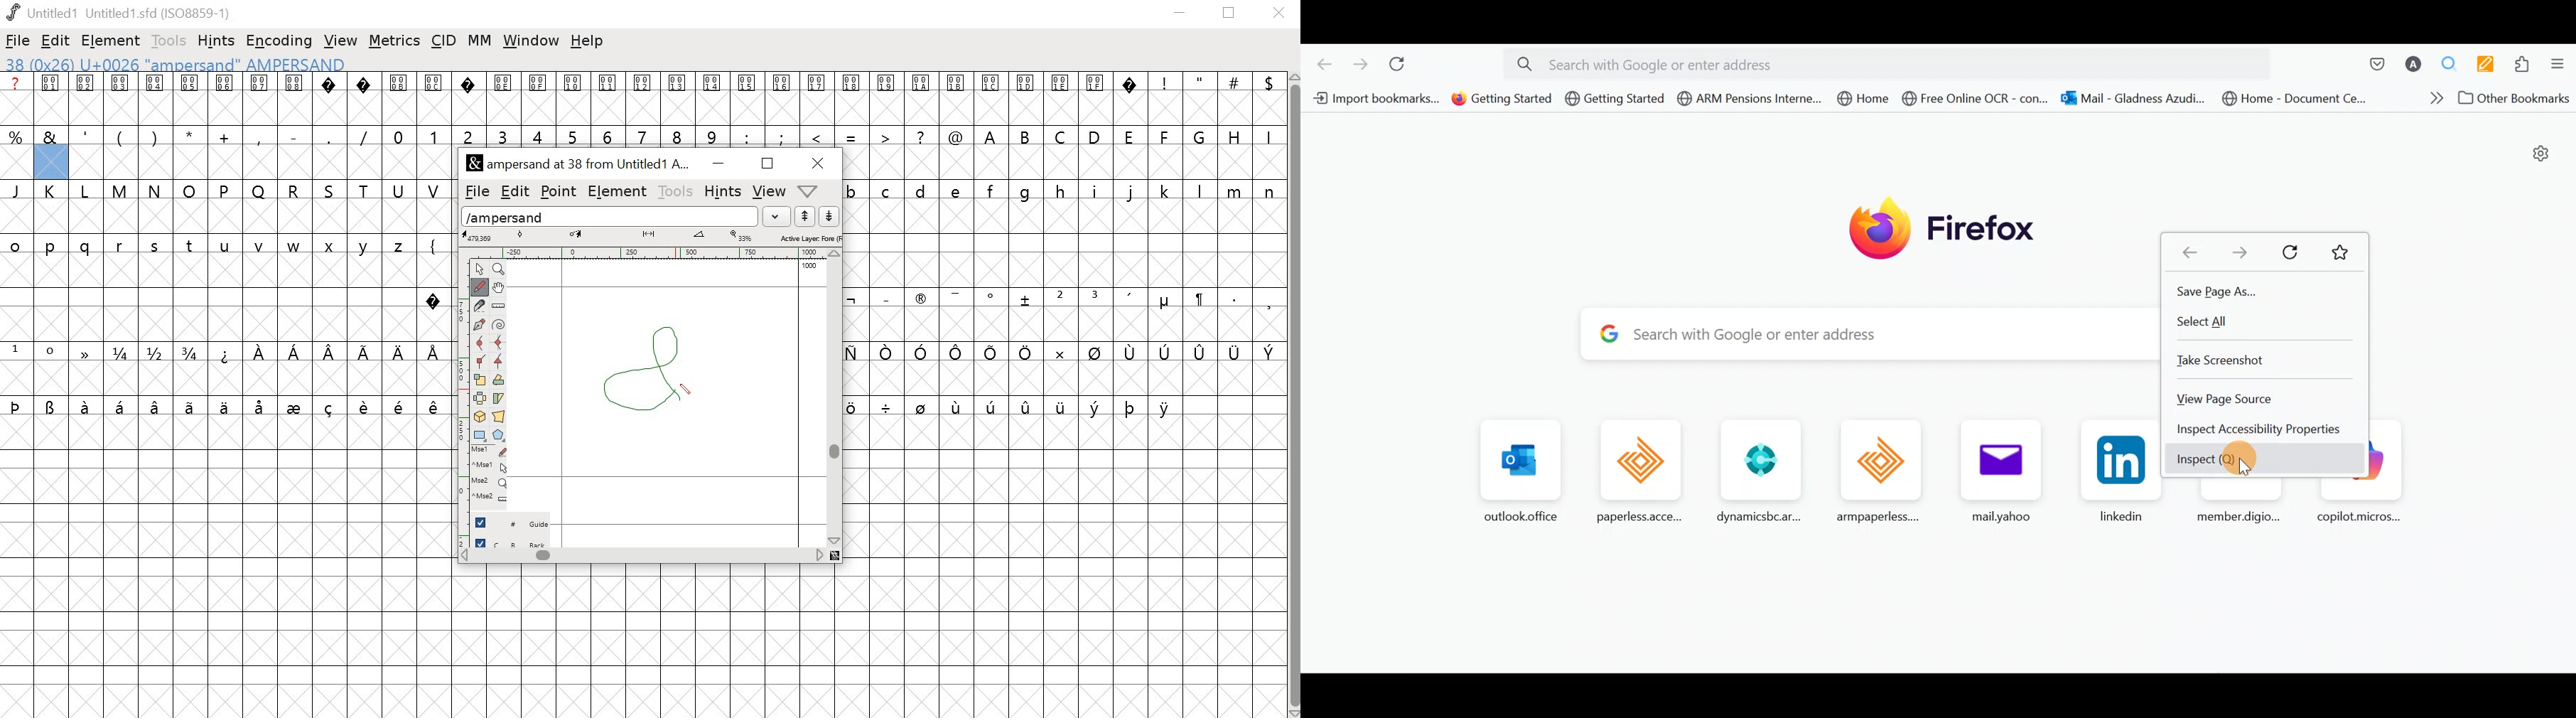  I want to click on symbol, so click(332, 353).